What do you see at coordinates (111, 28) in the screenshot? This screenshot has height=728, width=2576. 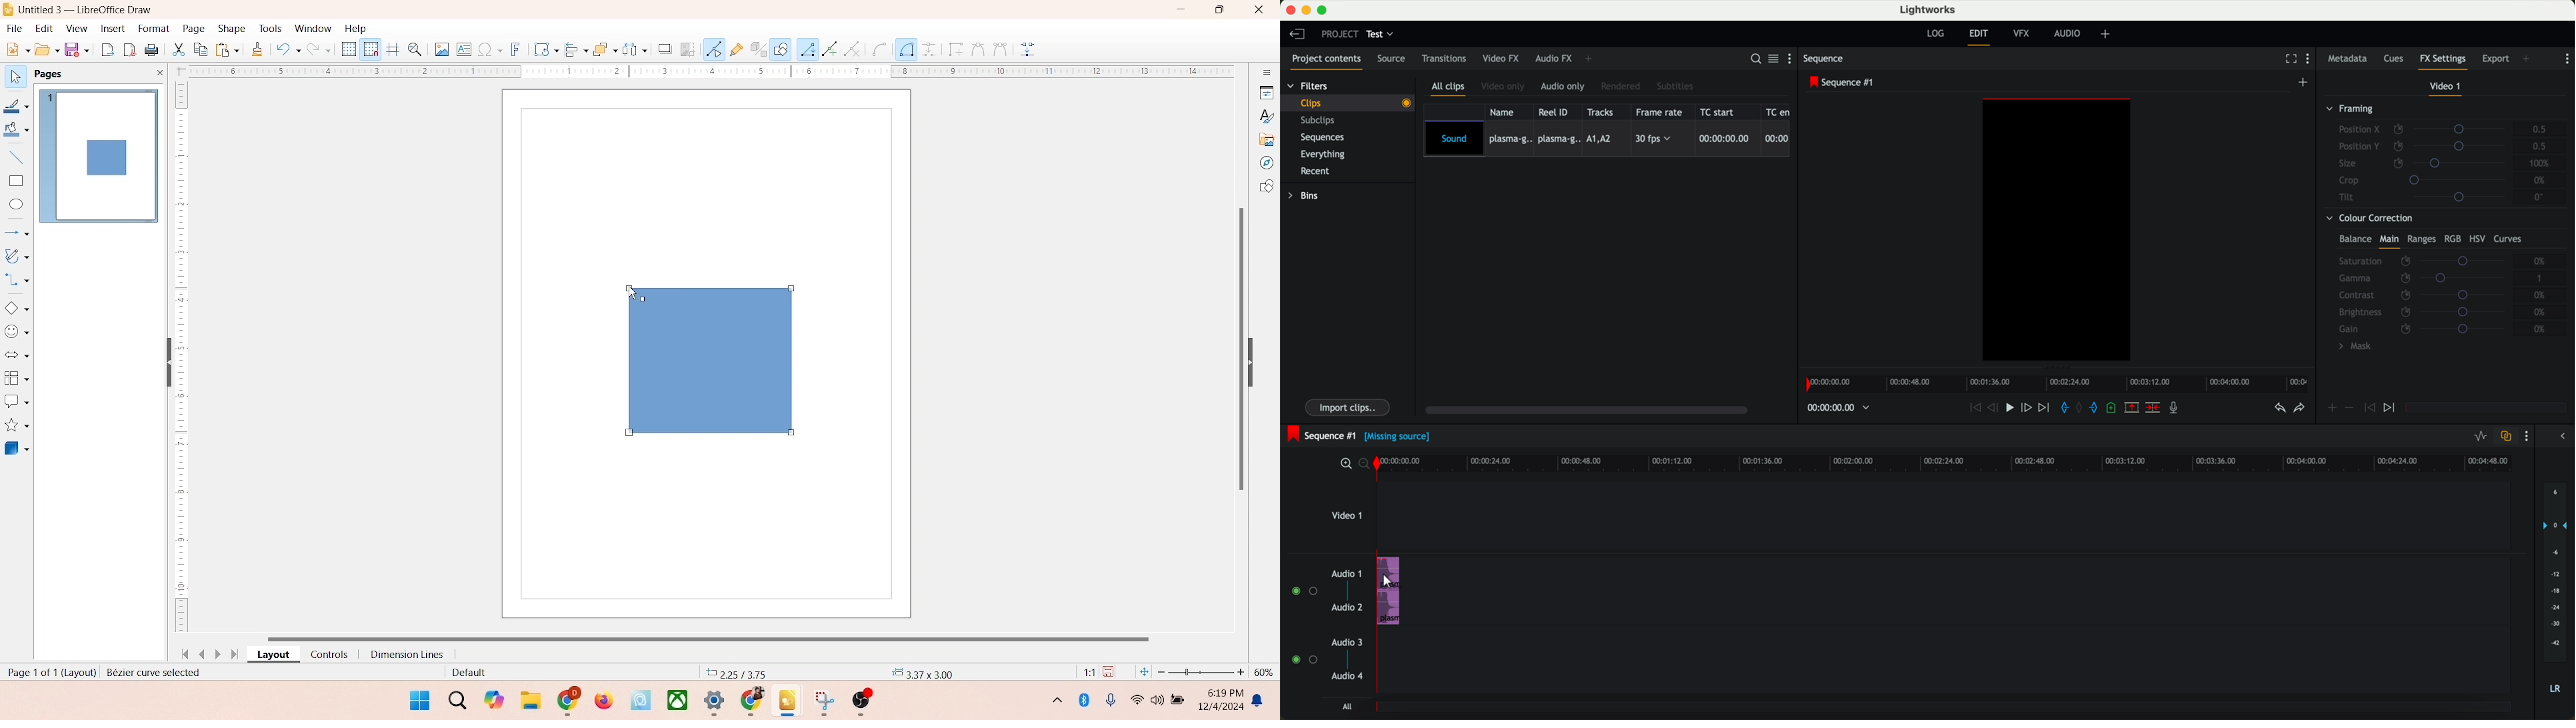 I see `insert` at bounding box center [111, 28].